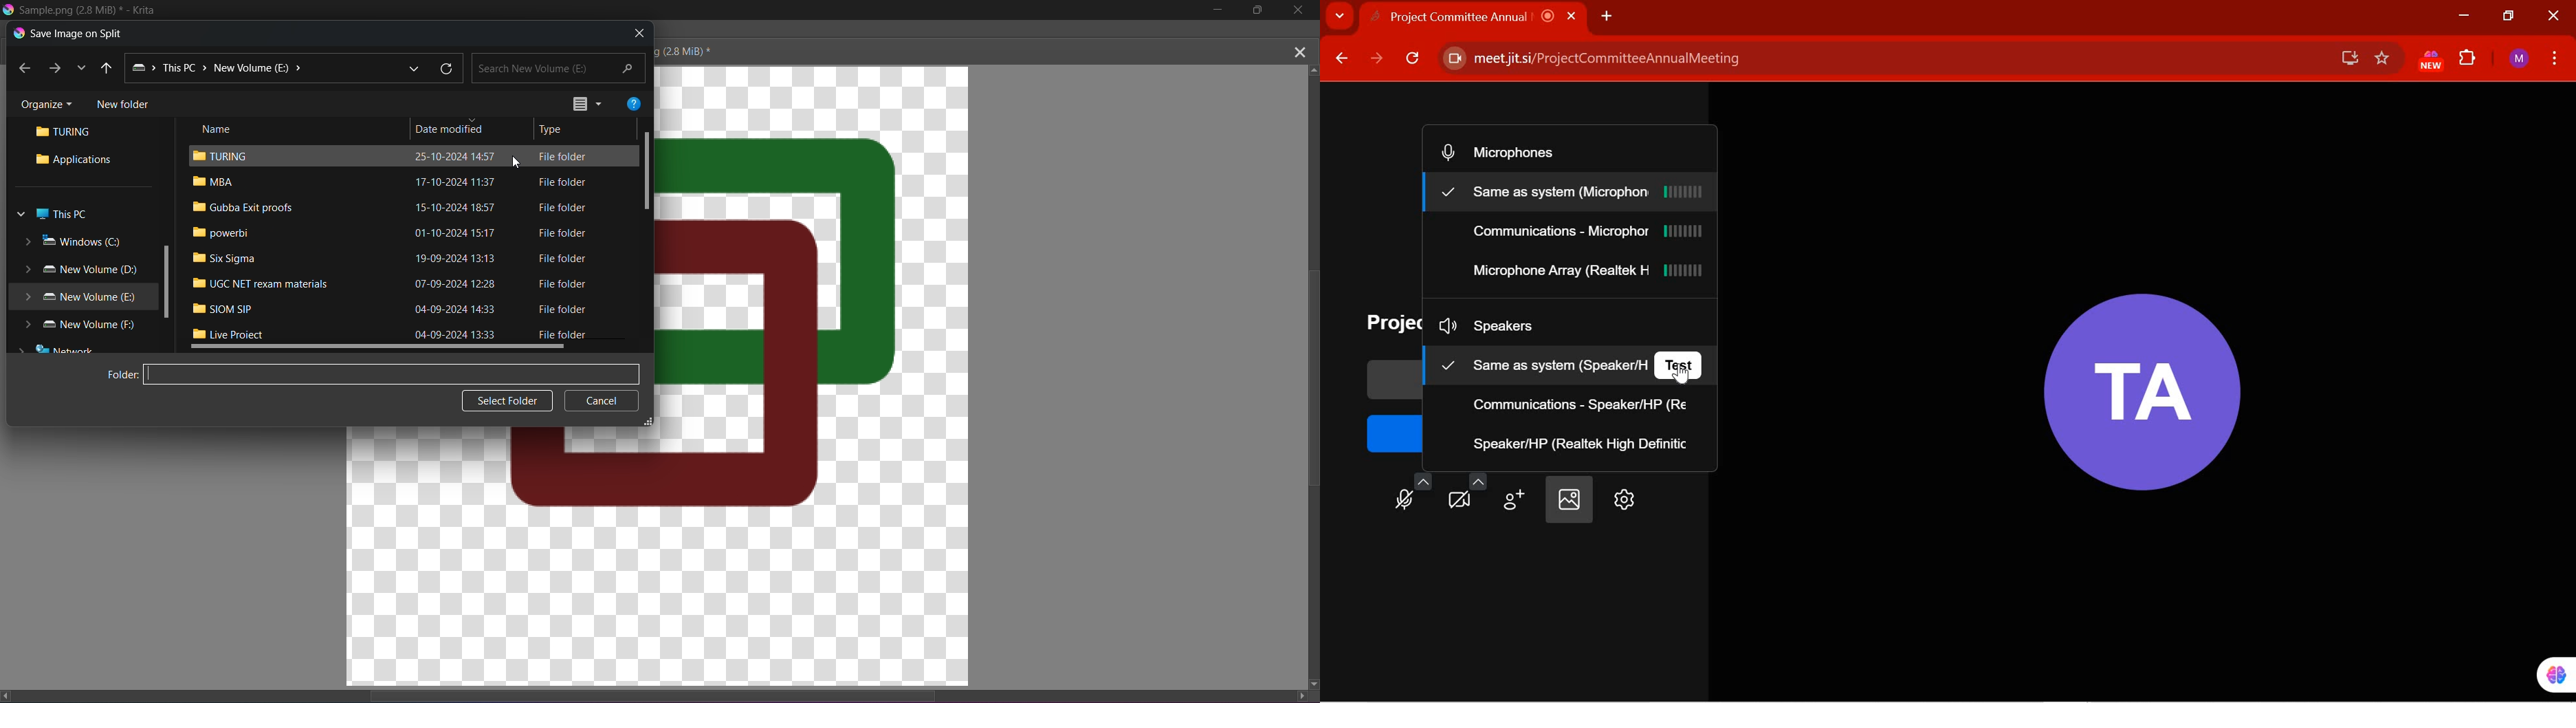  Describe the element at coordinates (1299, 50) in the screenshot. I see `Close Canvas` at that location.